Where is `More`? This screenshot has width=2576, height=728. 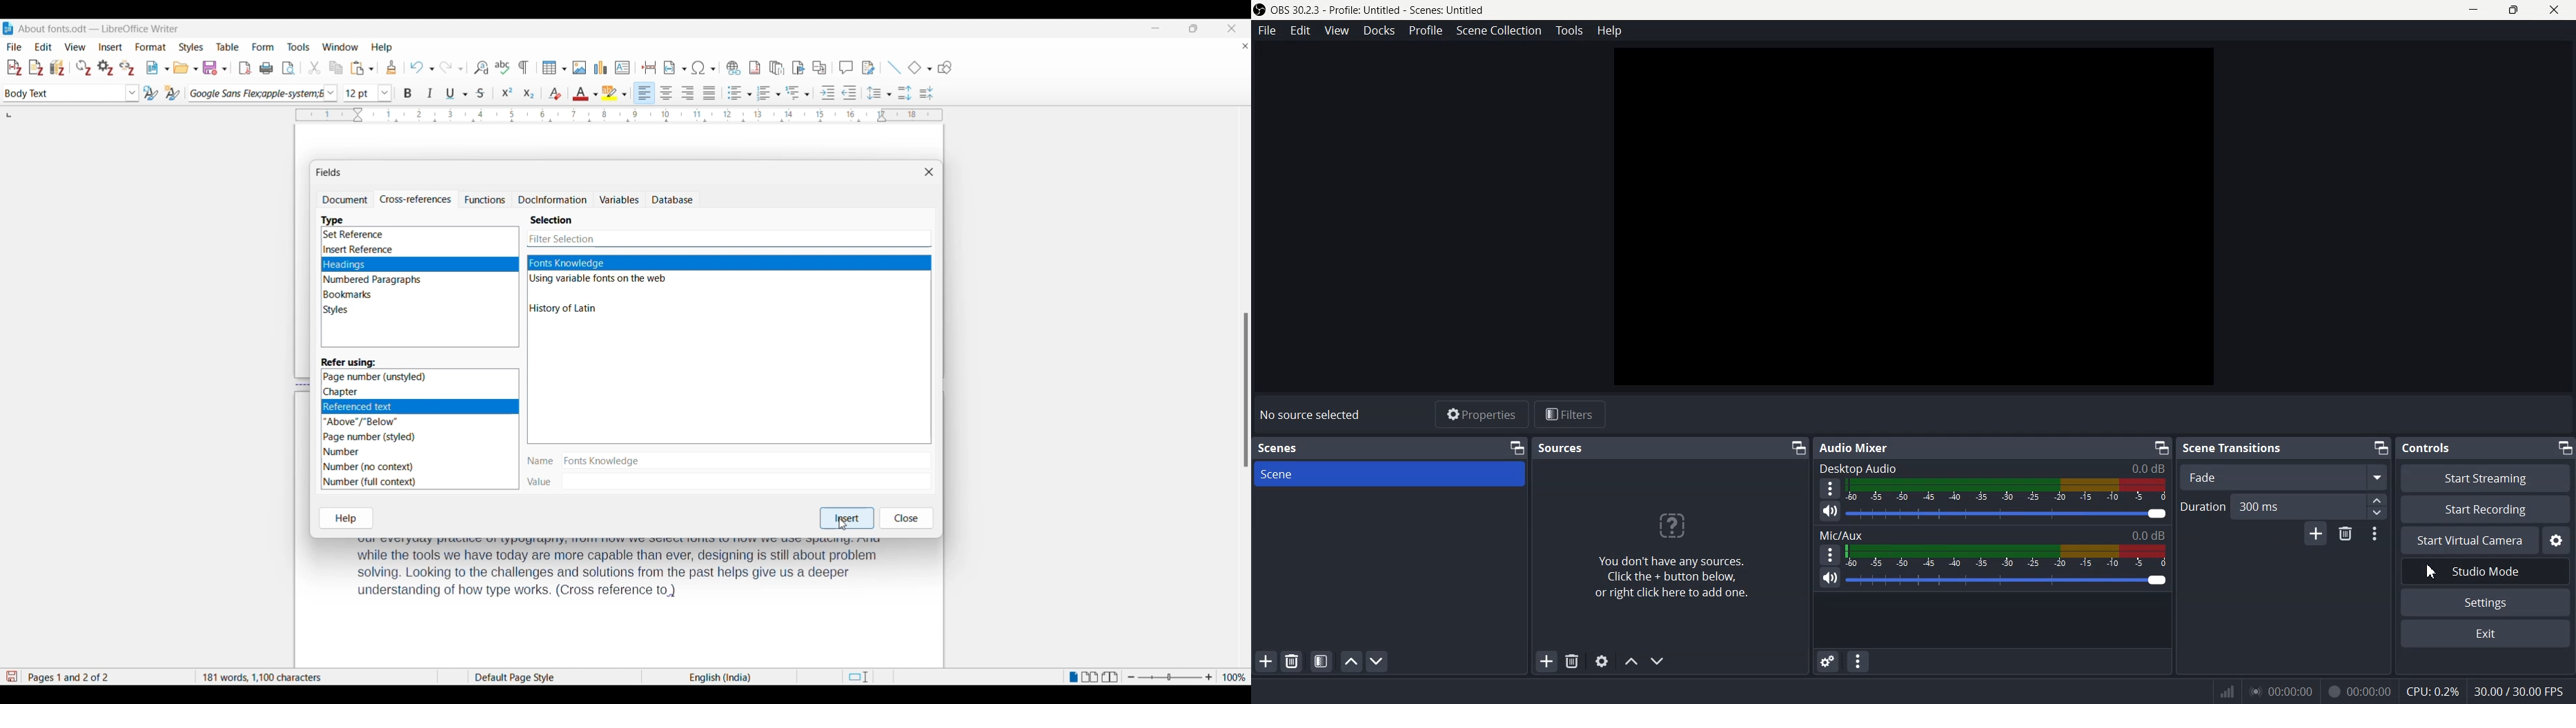
More is located at coordinates (1829, 489).